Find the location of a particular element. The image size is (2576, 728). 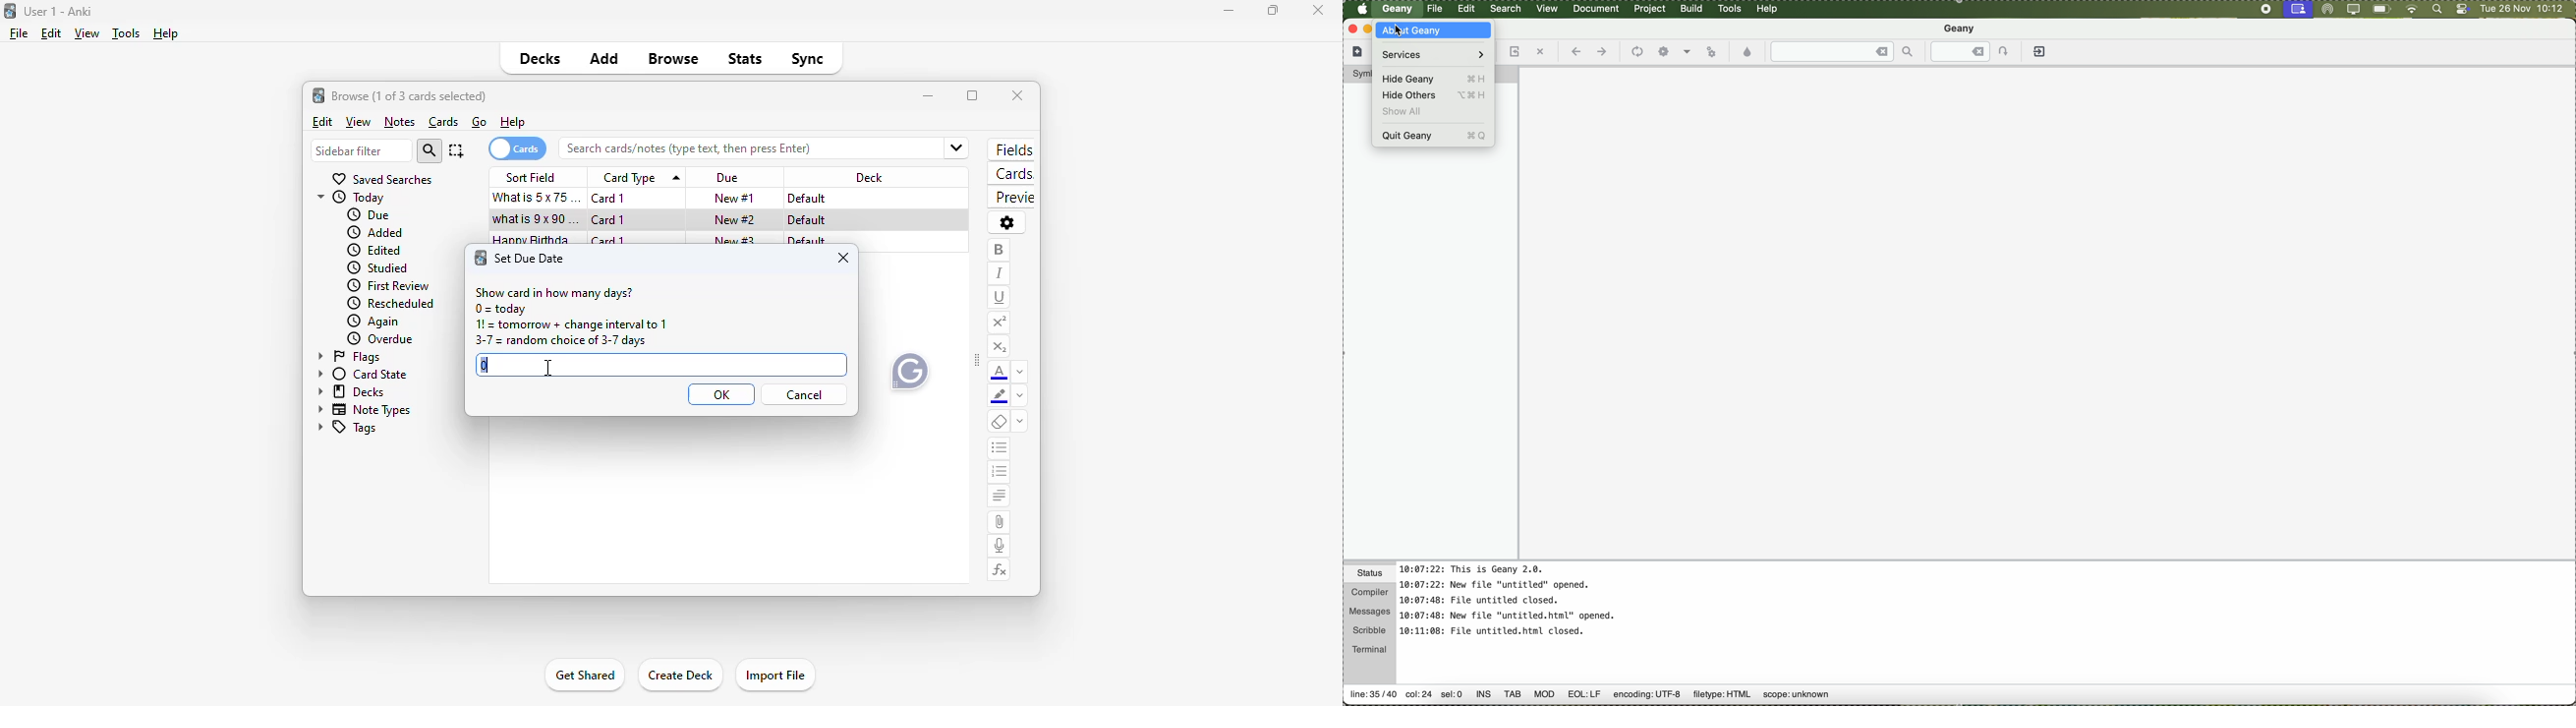

help is located at coordinates (167, 34).